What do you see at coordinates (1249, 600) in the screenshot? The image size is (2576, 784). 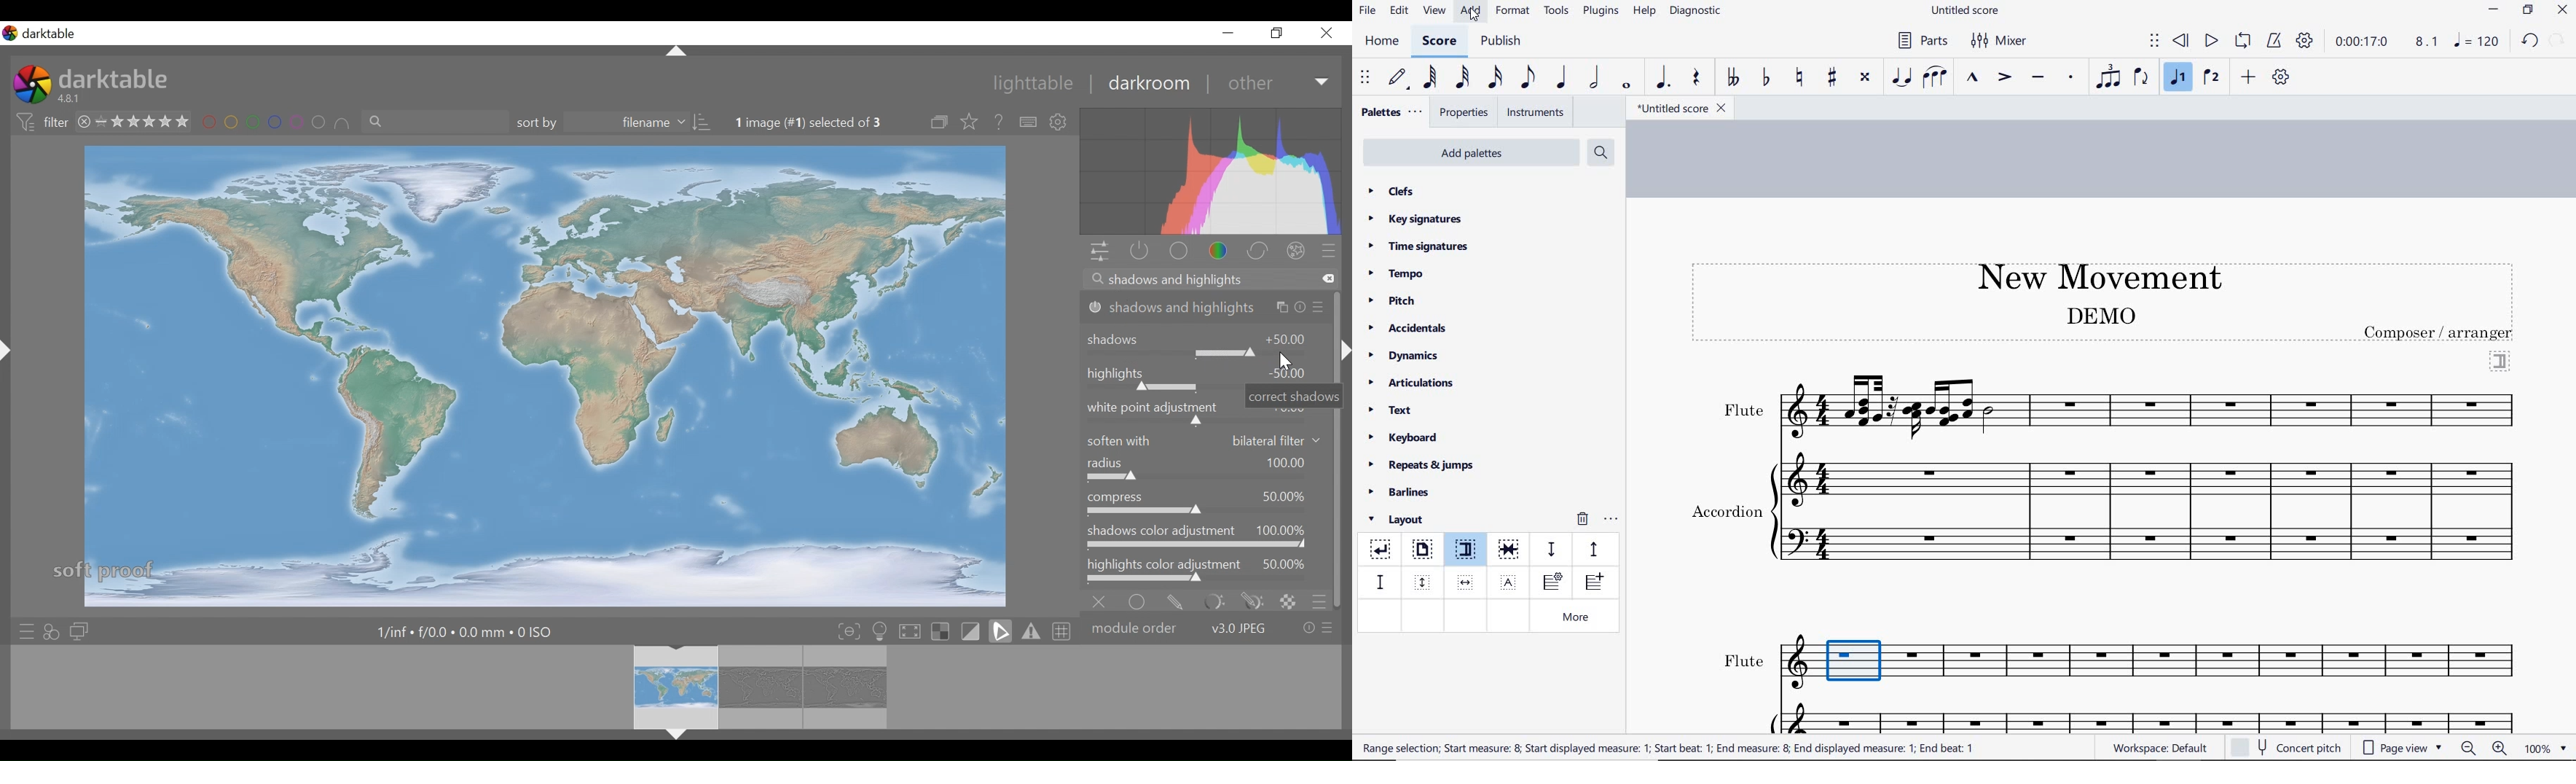 I see `drawn and parametric mask` at bounding box center [1249, 600].